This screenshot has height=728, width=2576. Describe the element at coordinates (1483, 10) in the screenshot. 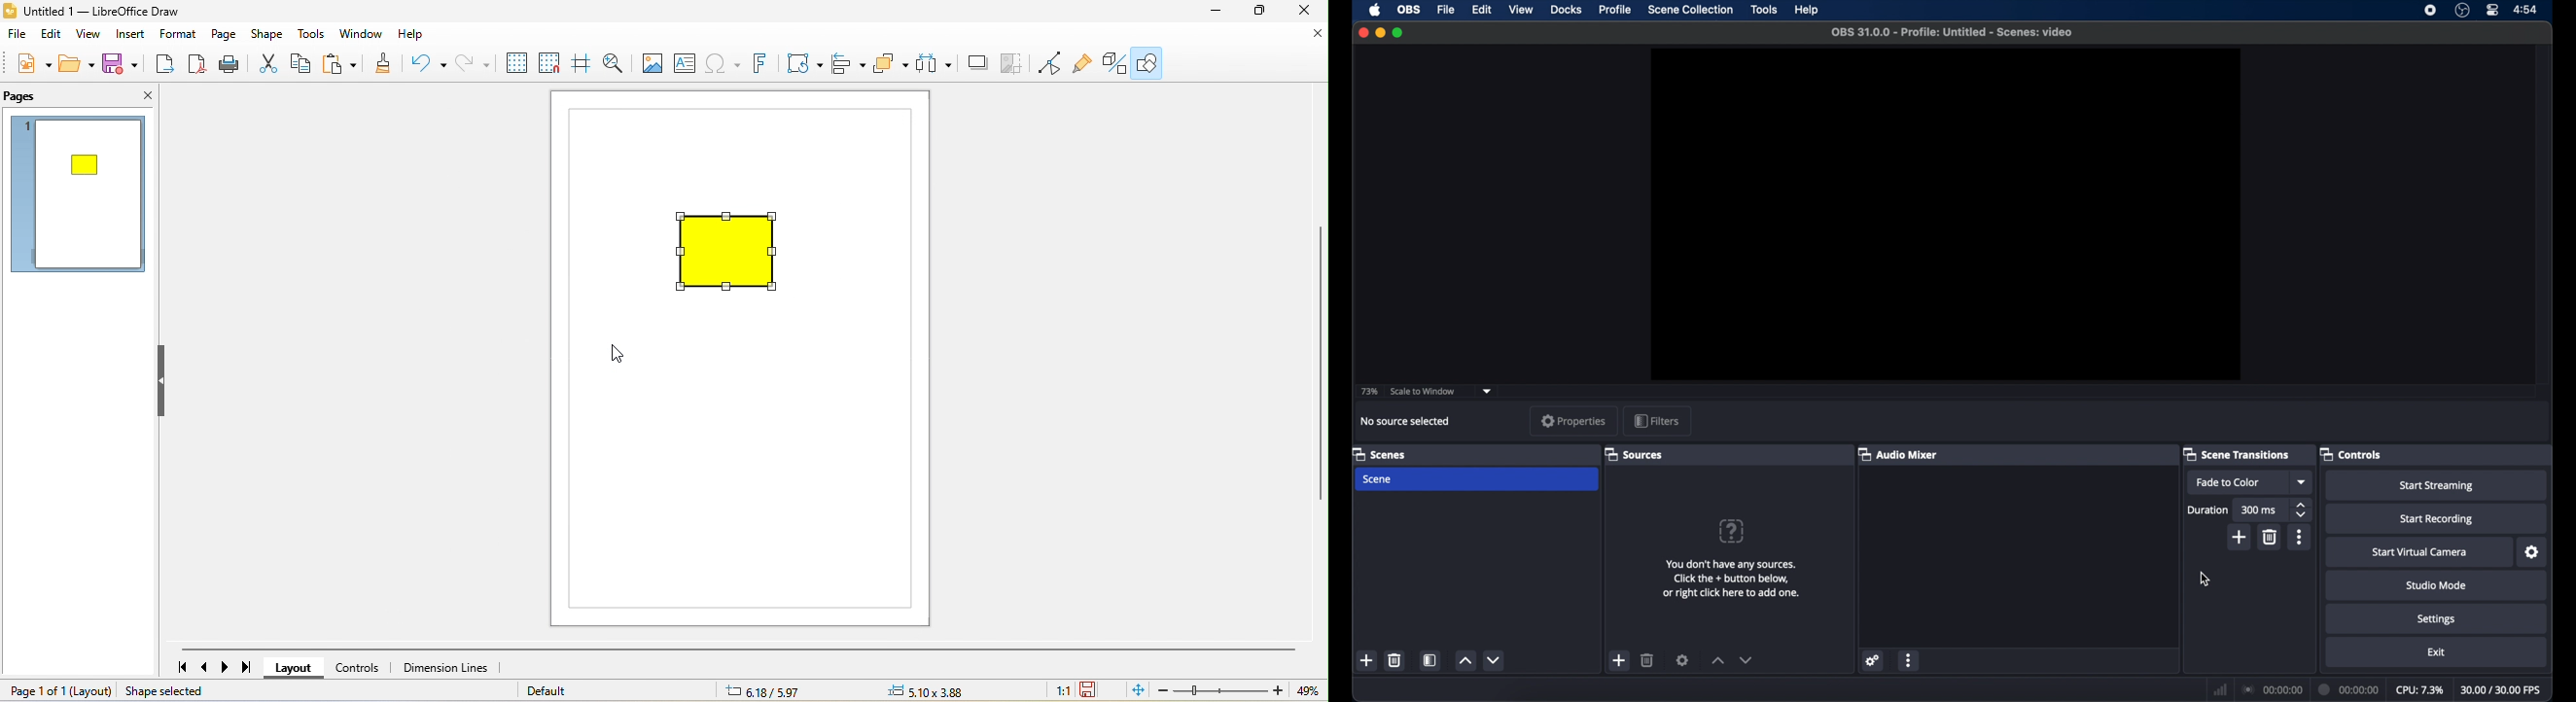

I see `edit` at that location.